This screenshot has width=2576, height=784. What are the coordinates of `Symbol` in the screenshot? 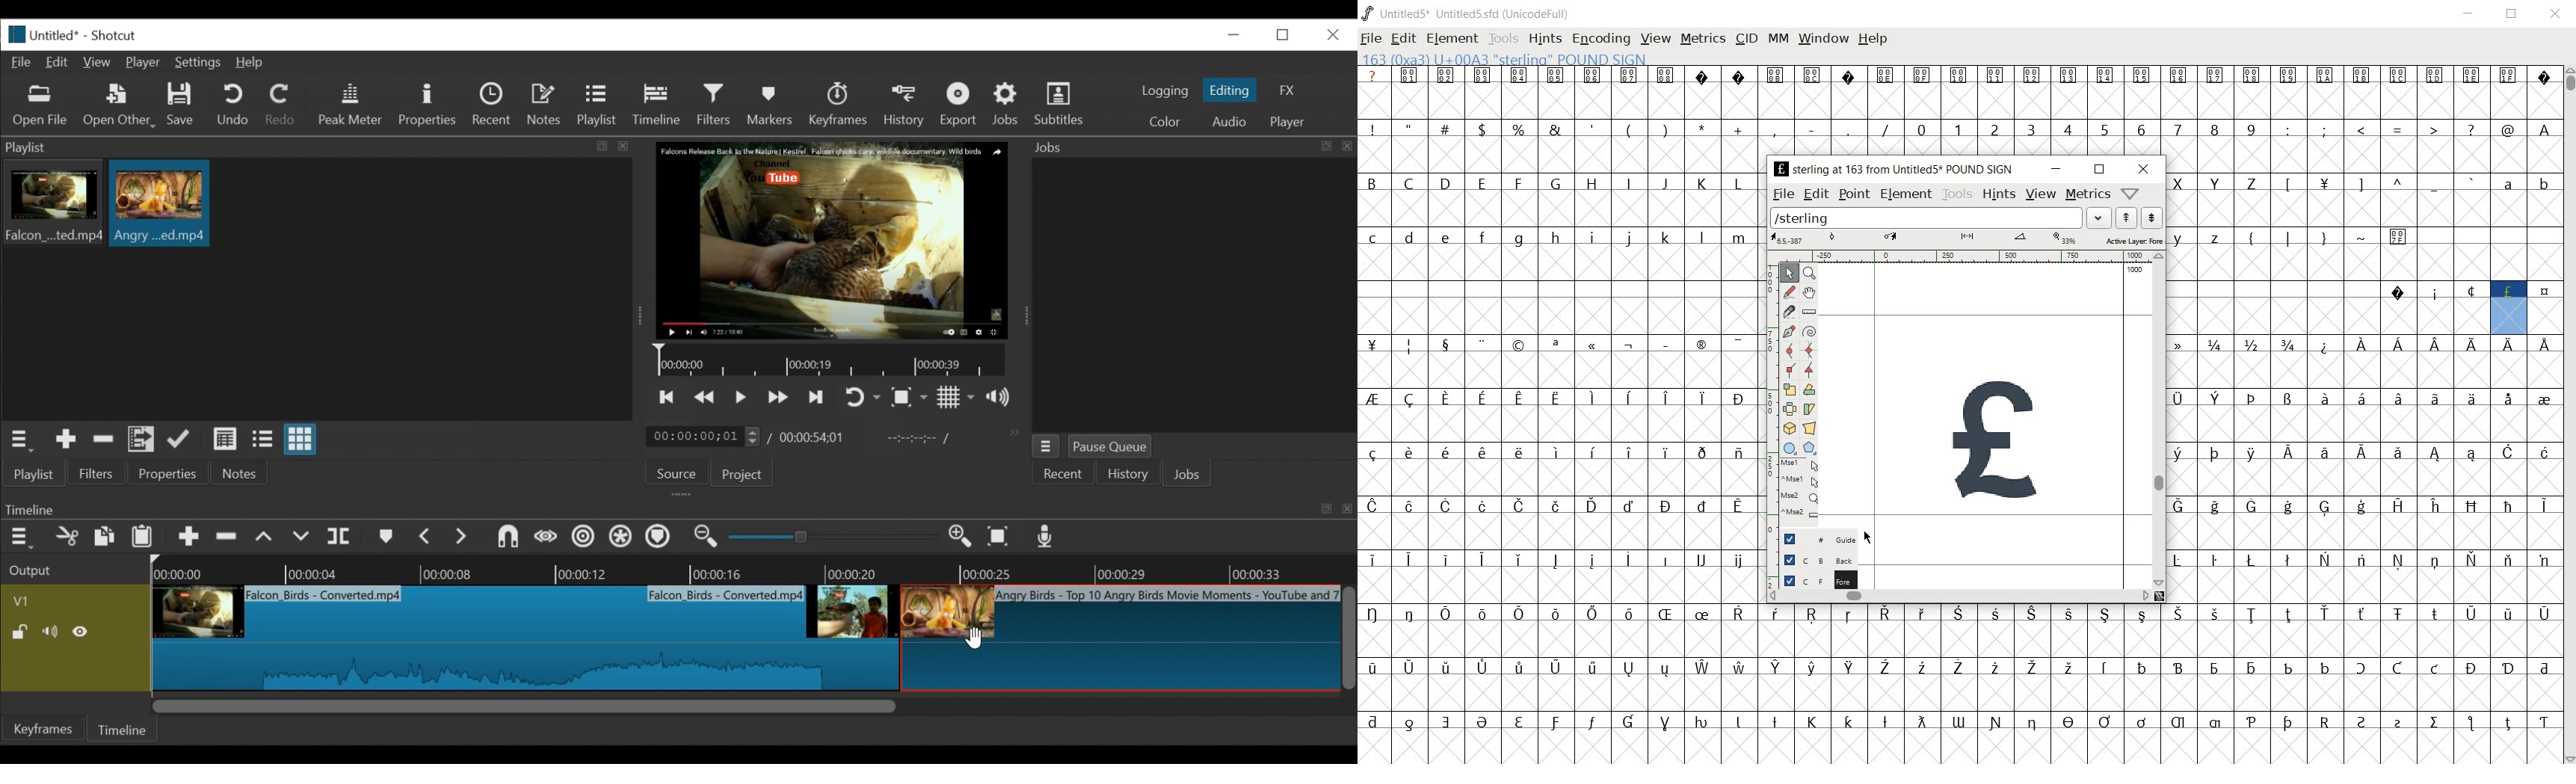 It's located at (1665, 399).